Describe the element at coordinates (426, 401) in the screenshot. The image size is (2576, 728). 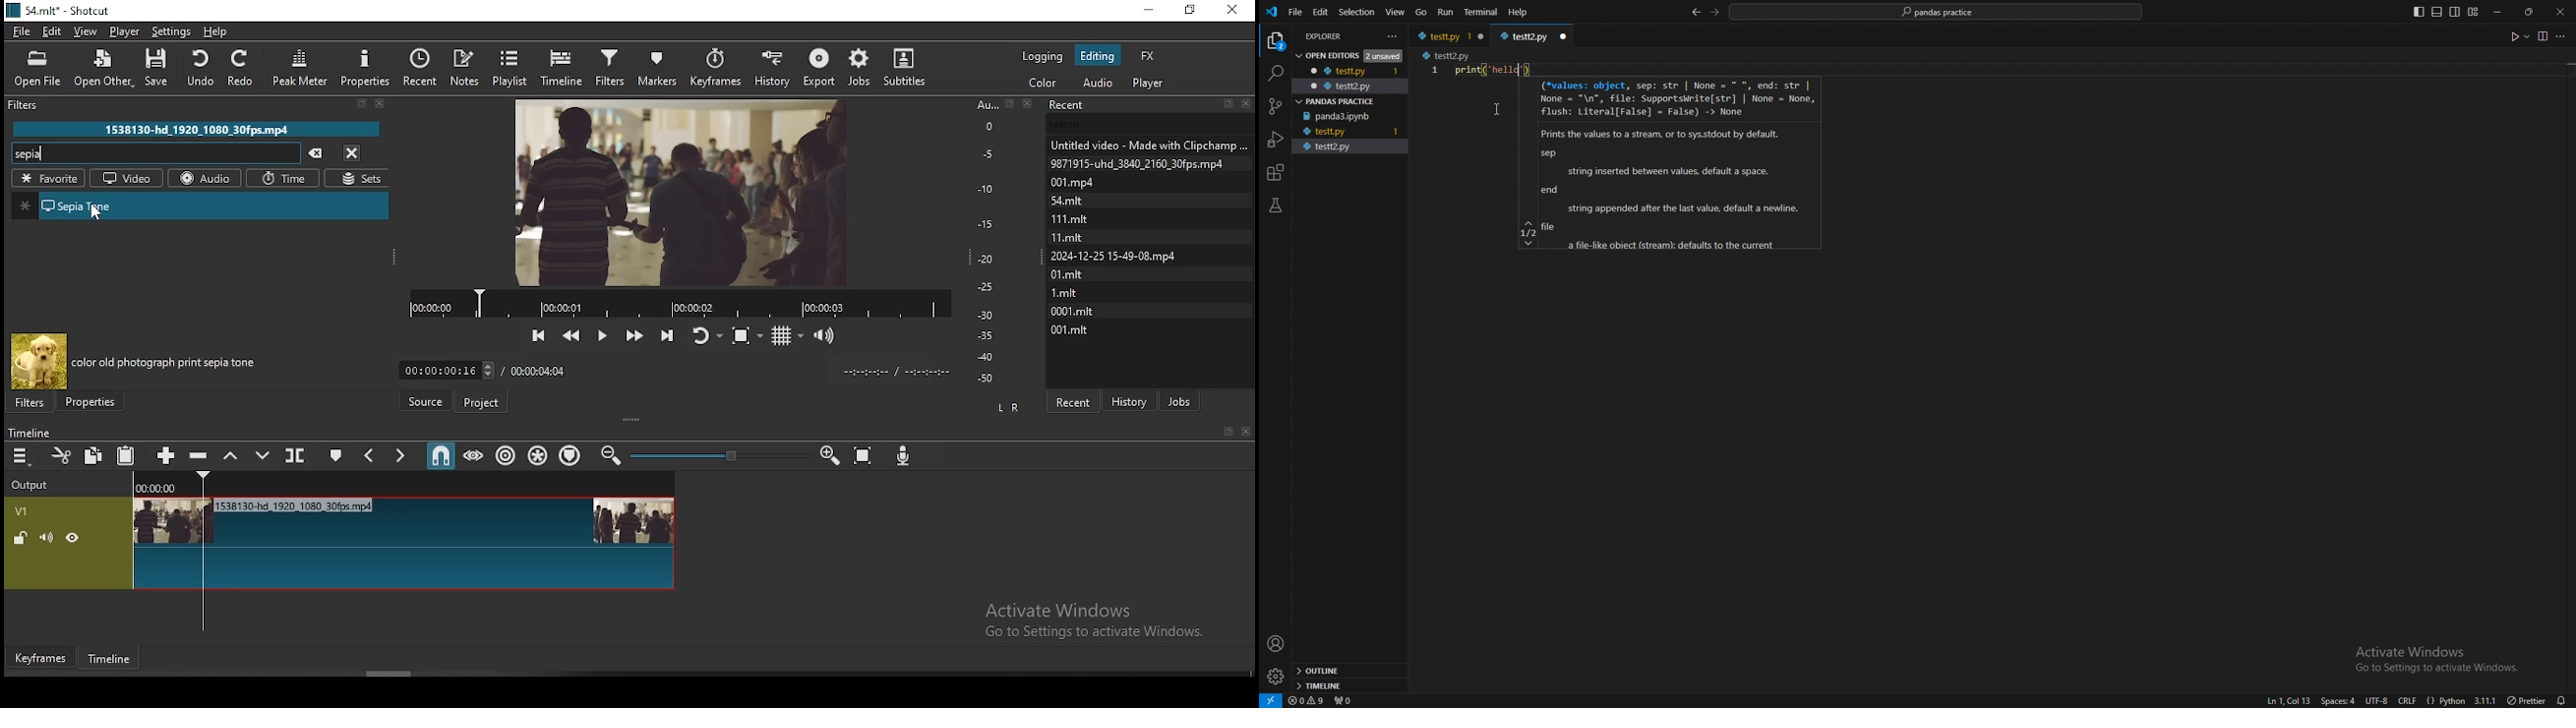
I see `source` at that location.